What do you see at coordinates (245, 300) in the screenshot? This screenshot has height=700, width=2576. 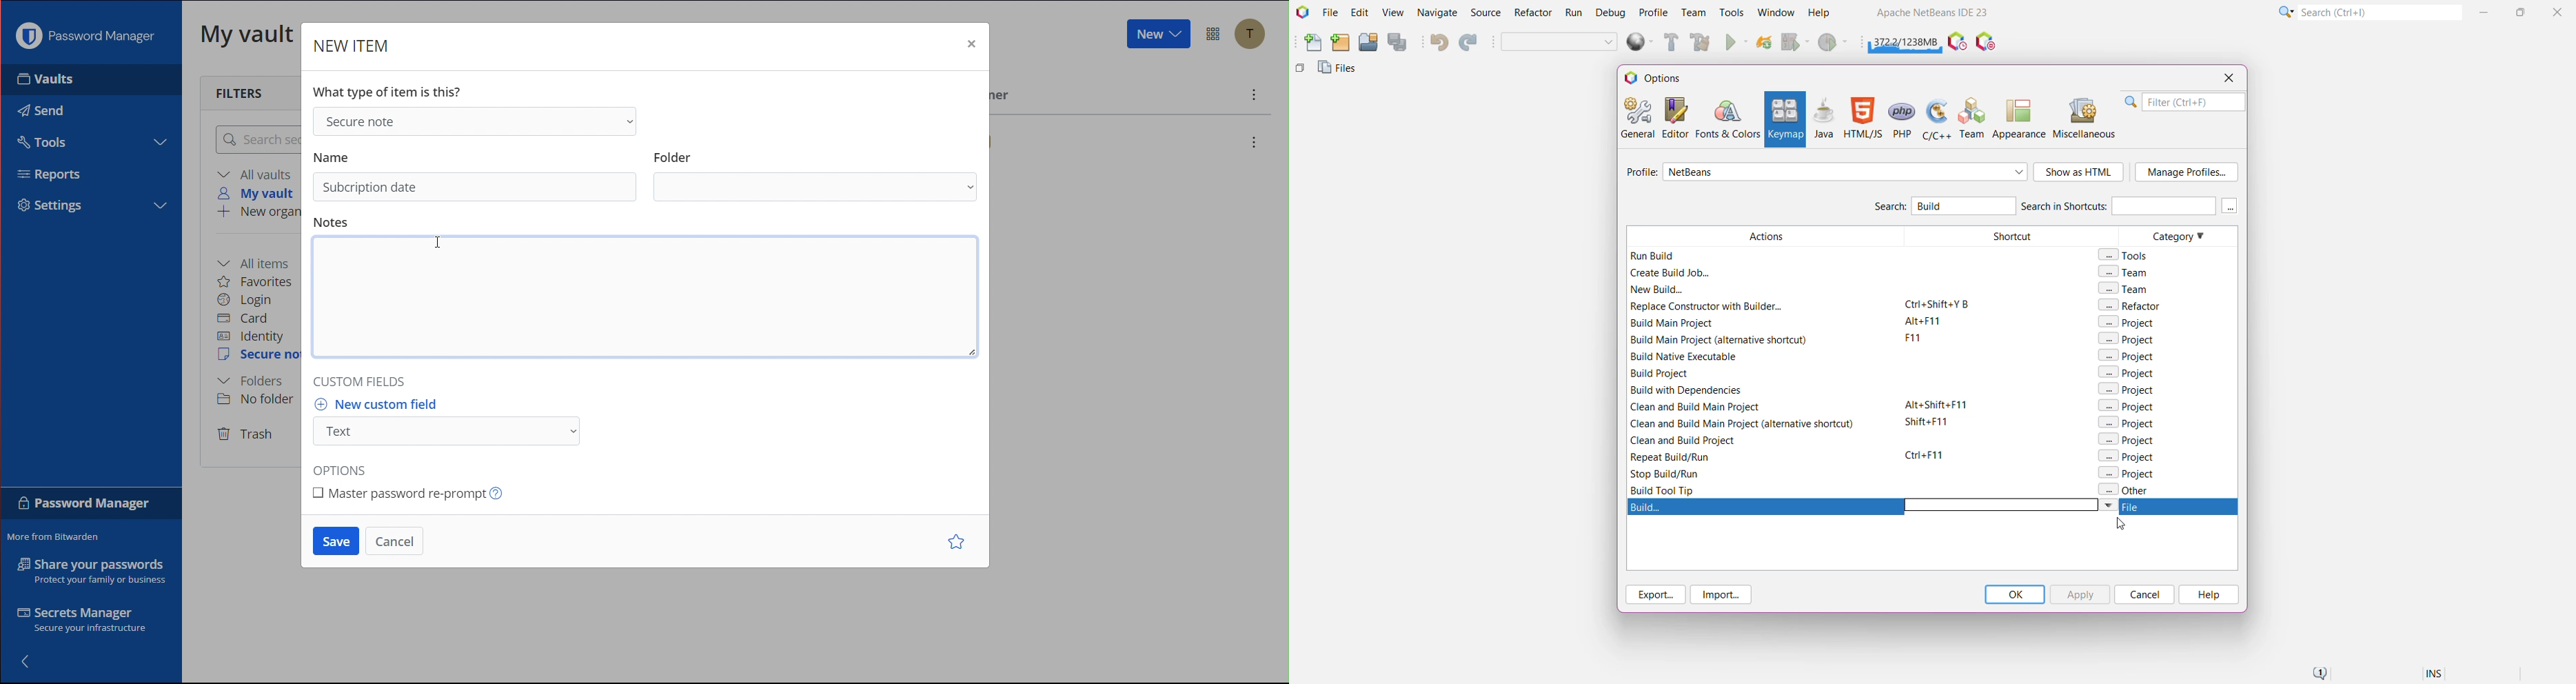 I see `Login` at bounding box center [245, 300].